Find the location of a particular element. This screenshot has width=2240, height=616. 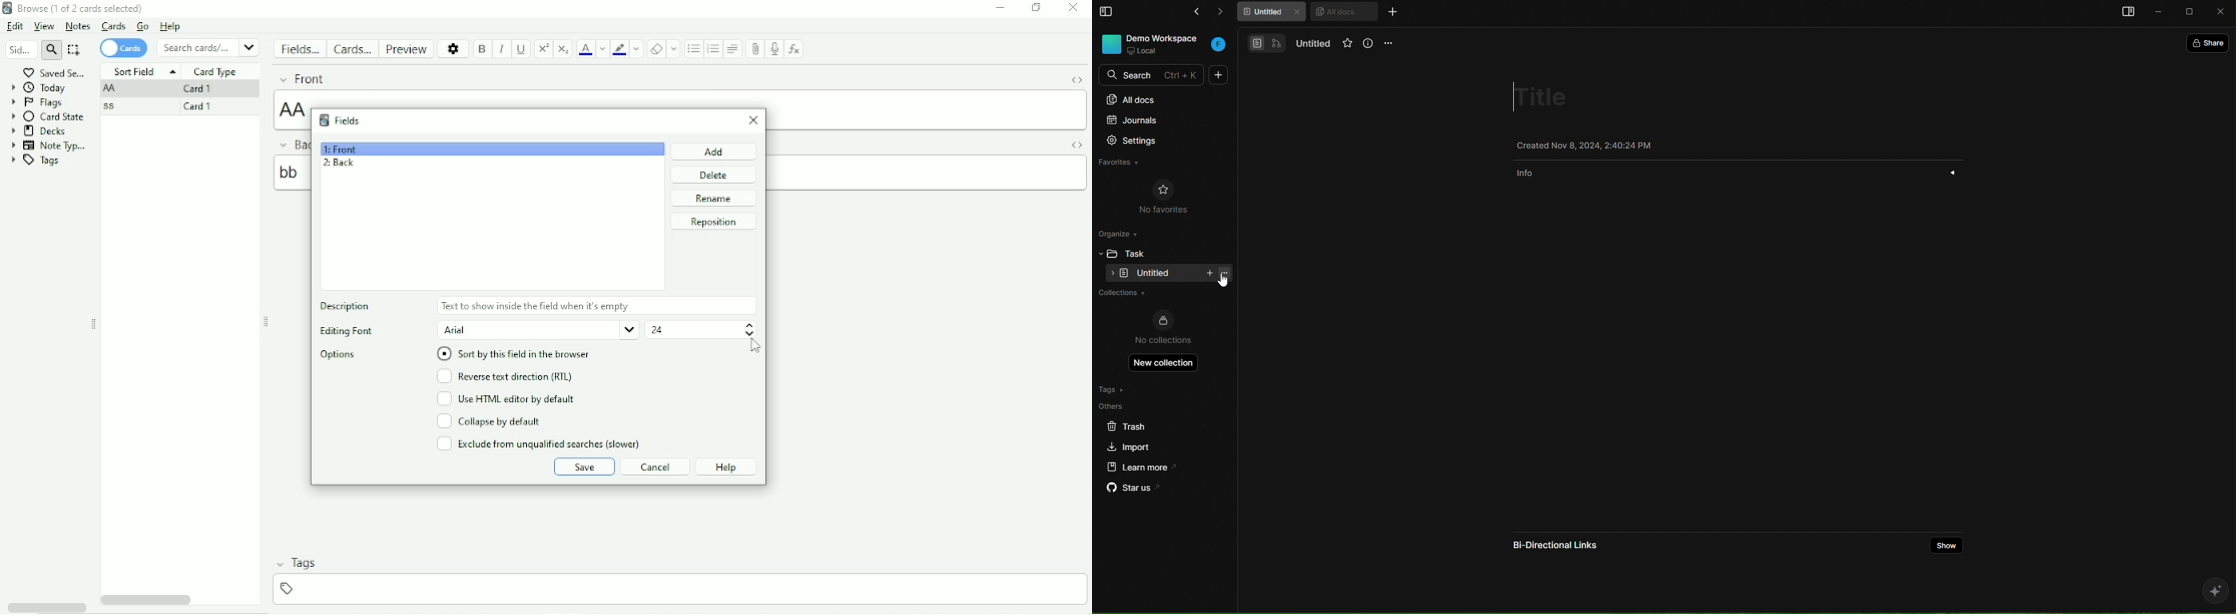

Card 1 is located at coordinates (203, 89).